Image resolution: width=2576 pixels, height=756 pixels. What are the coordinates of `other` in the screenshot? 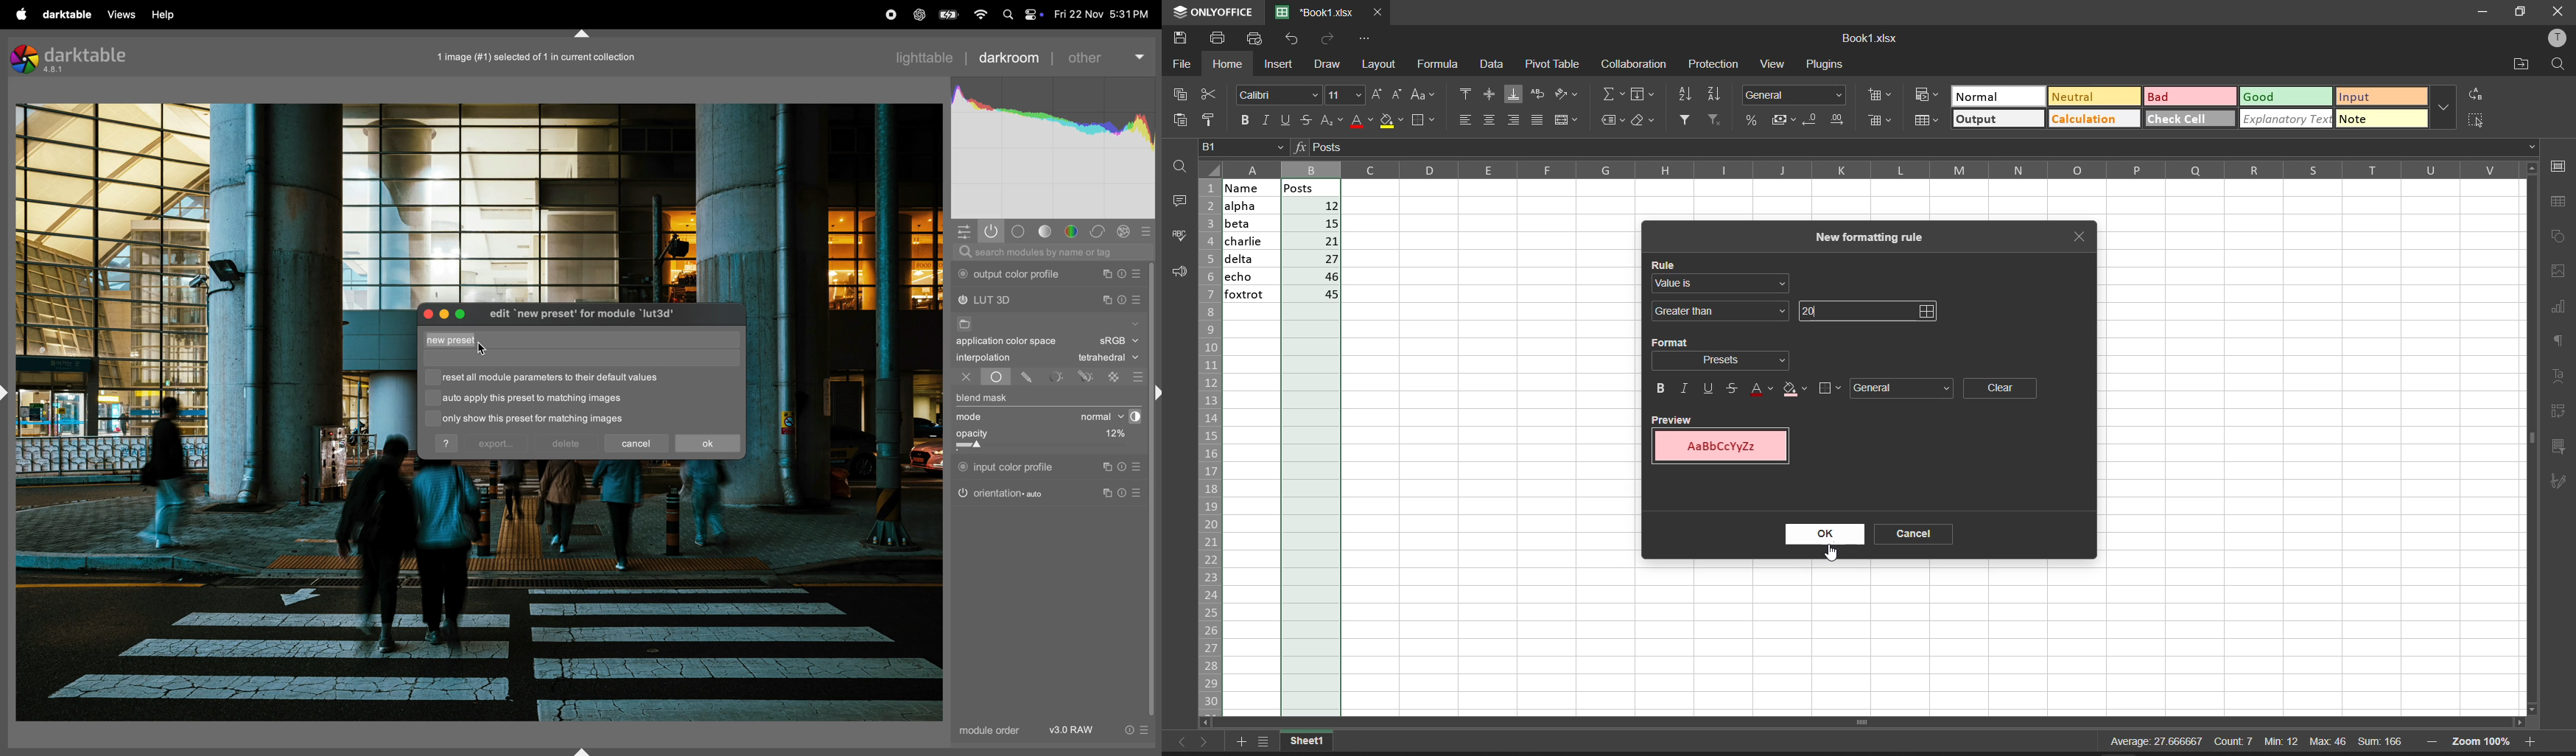 It's located at (1106, 53).